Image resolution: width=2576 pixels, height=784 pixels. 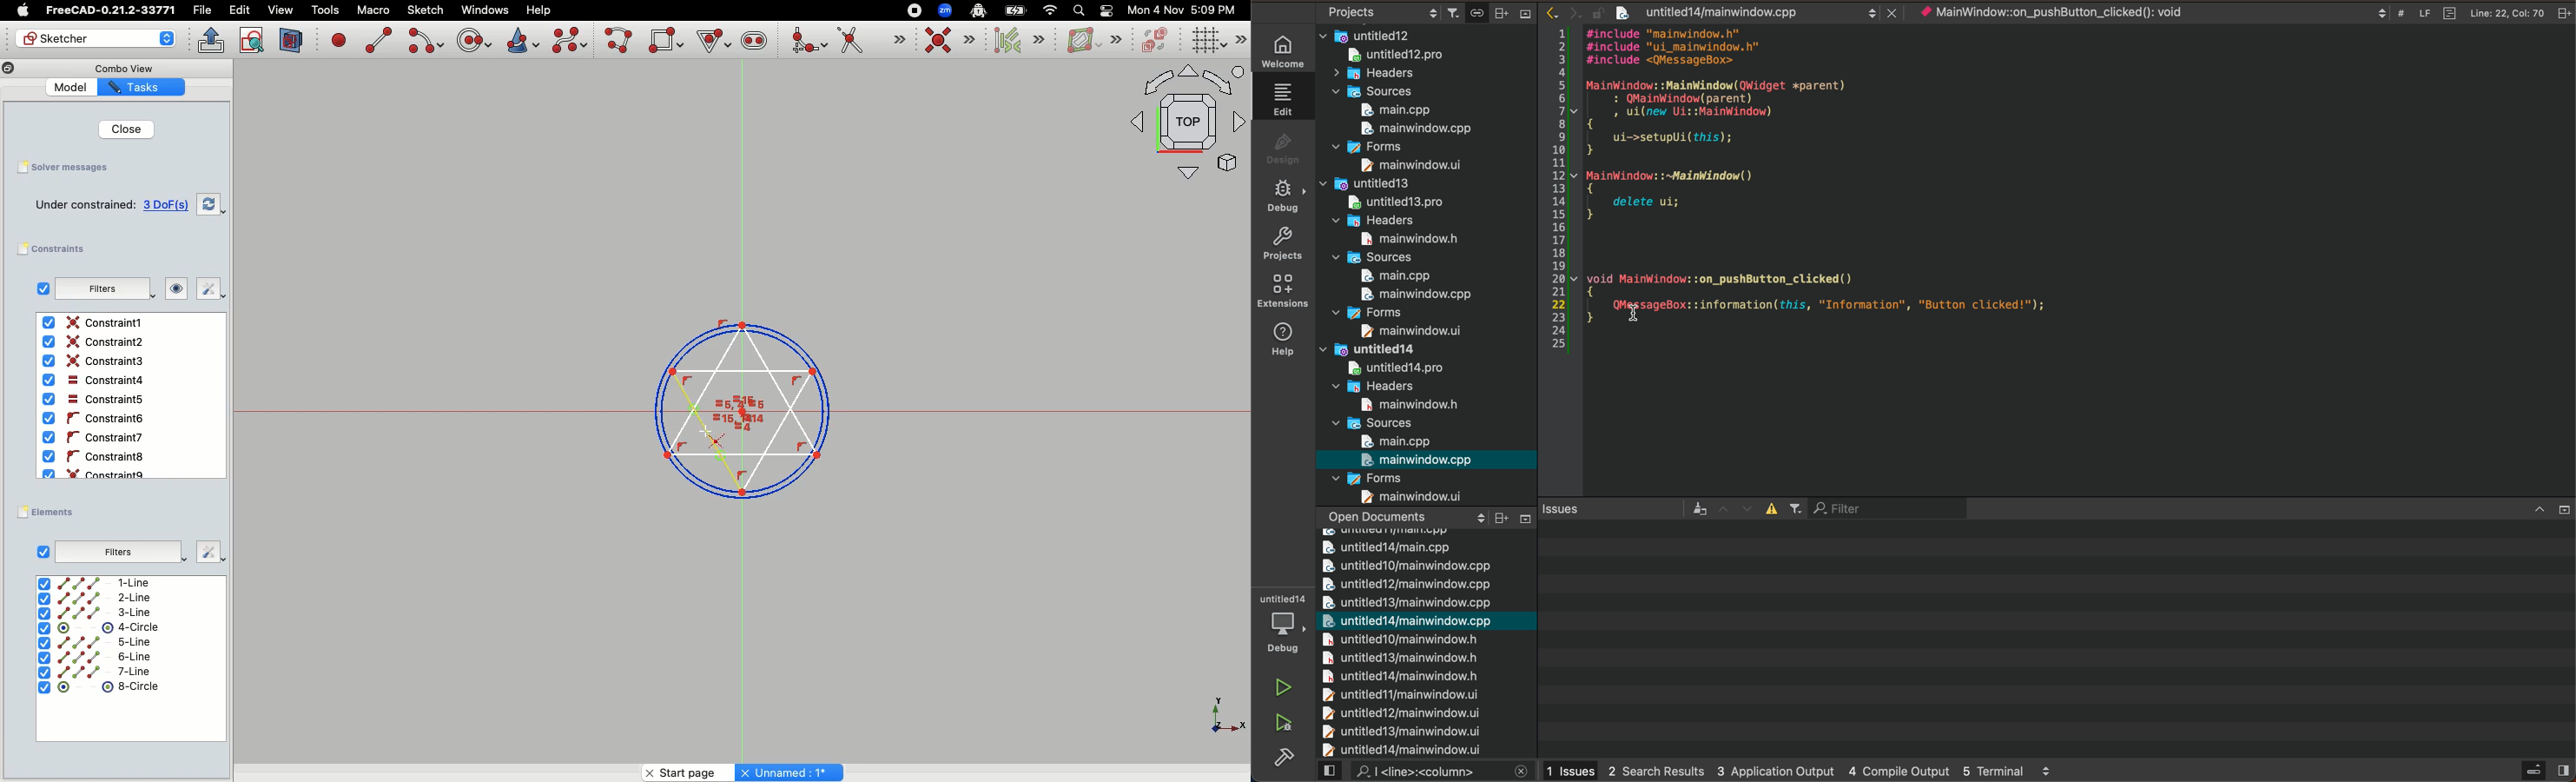 What do you see at coordinates (1800, 771) in the screenshot?
I see `logs` at bounding box center [1800, 771].